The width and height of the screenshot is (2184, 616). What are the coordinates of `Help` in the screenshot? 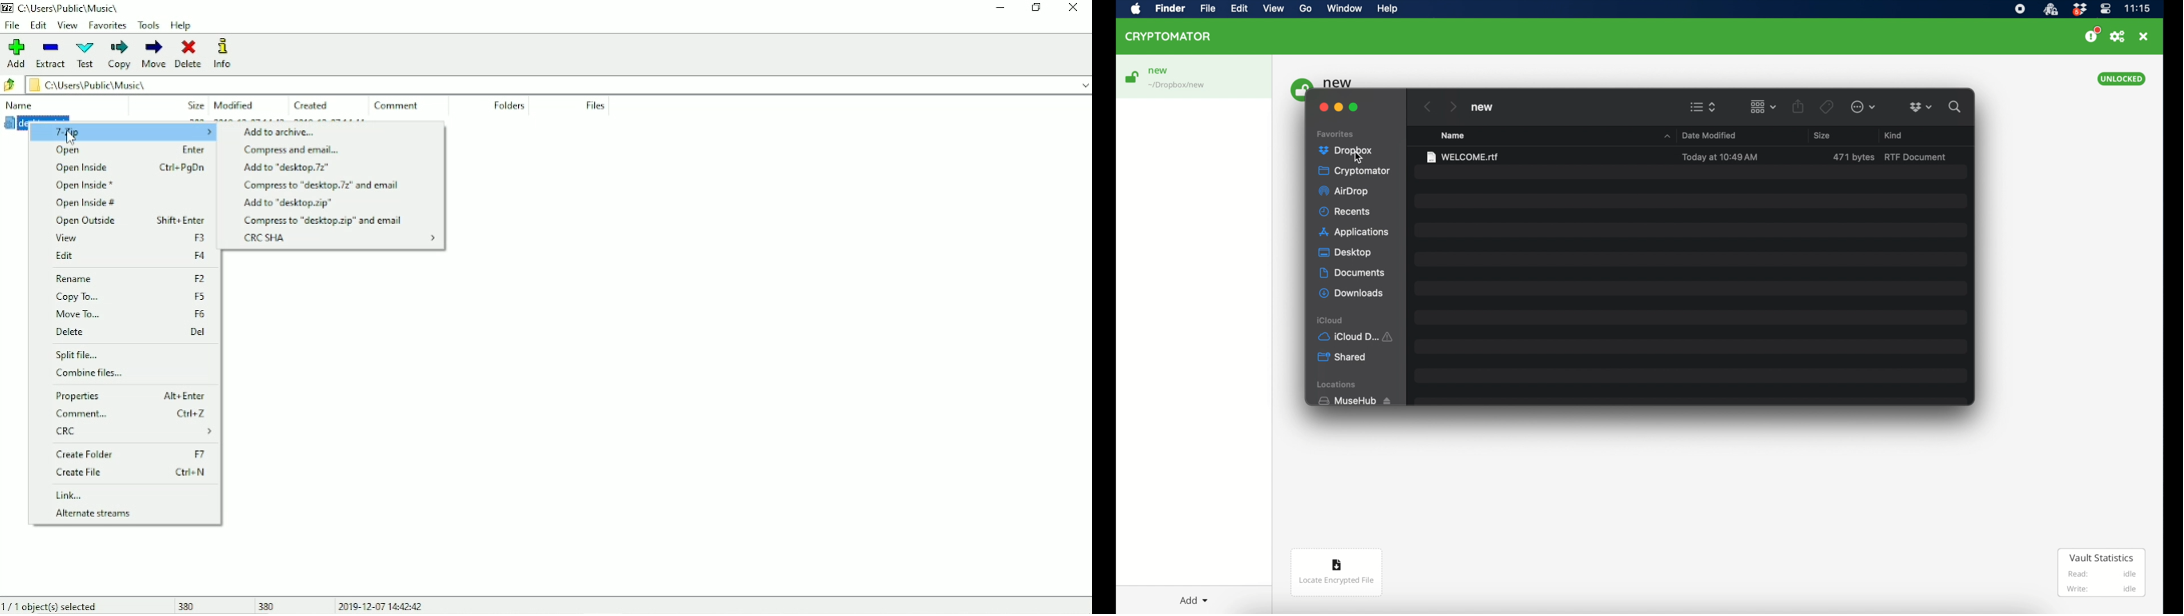 It's located at (182, 25).